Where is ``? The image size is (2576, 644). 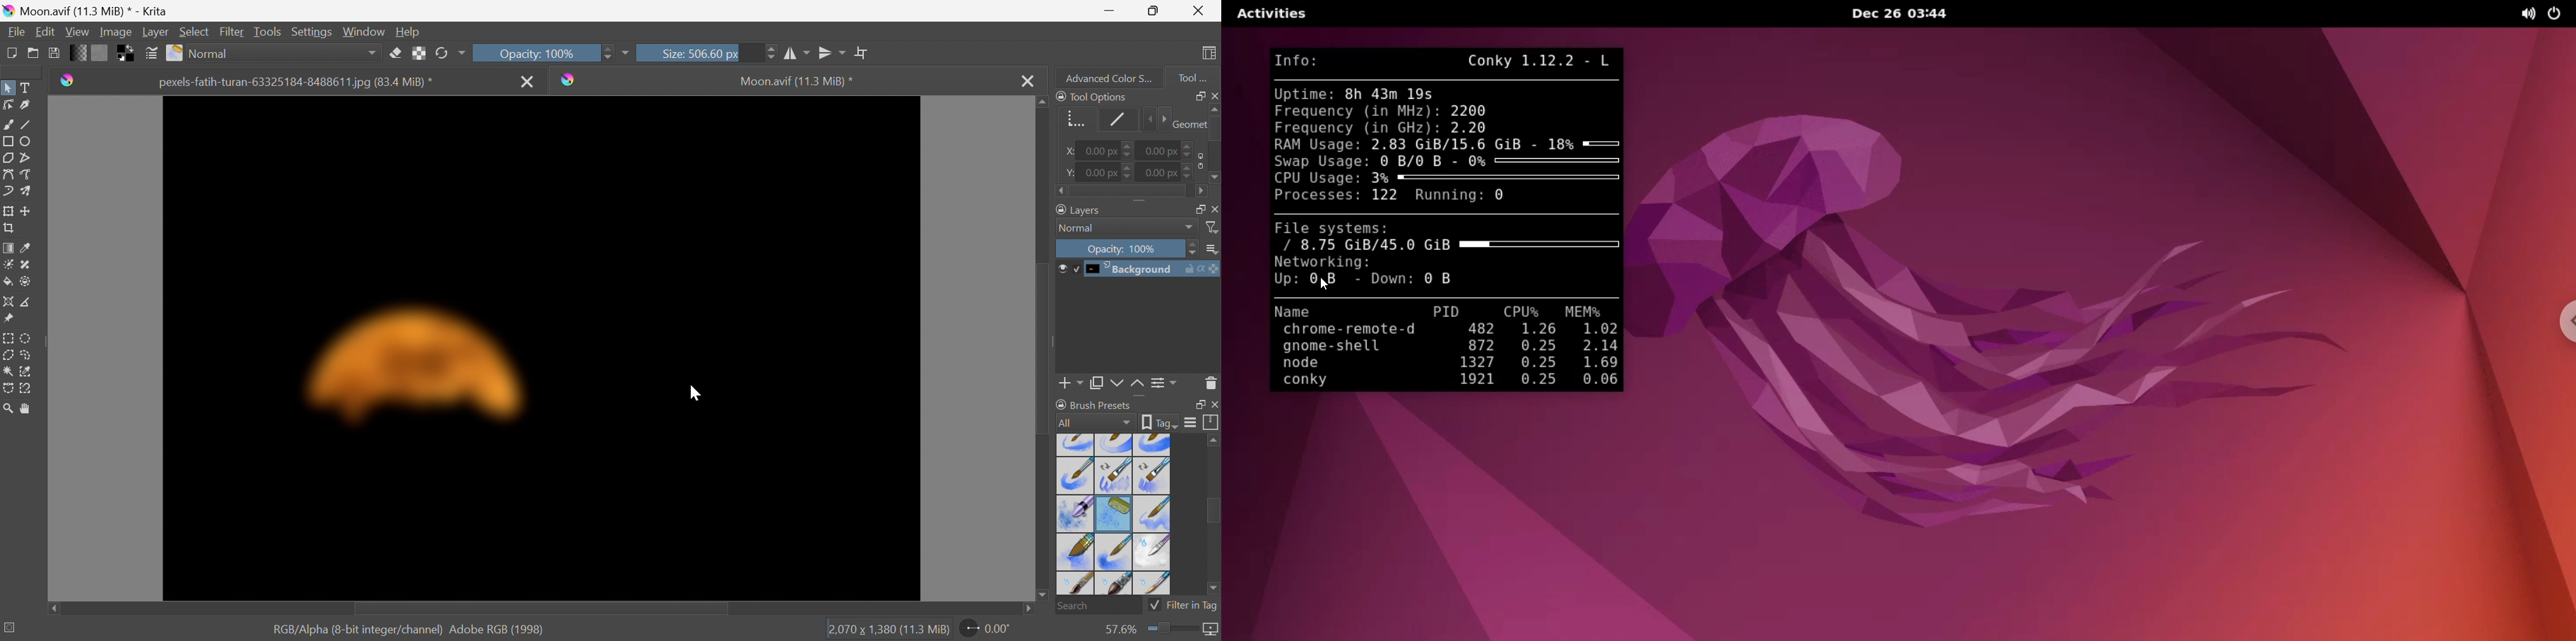  is located at coordinates (1113, 11).